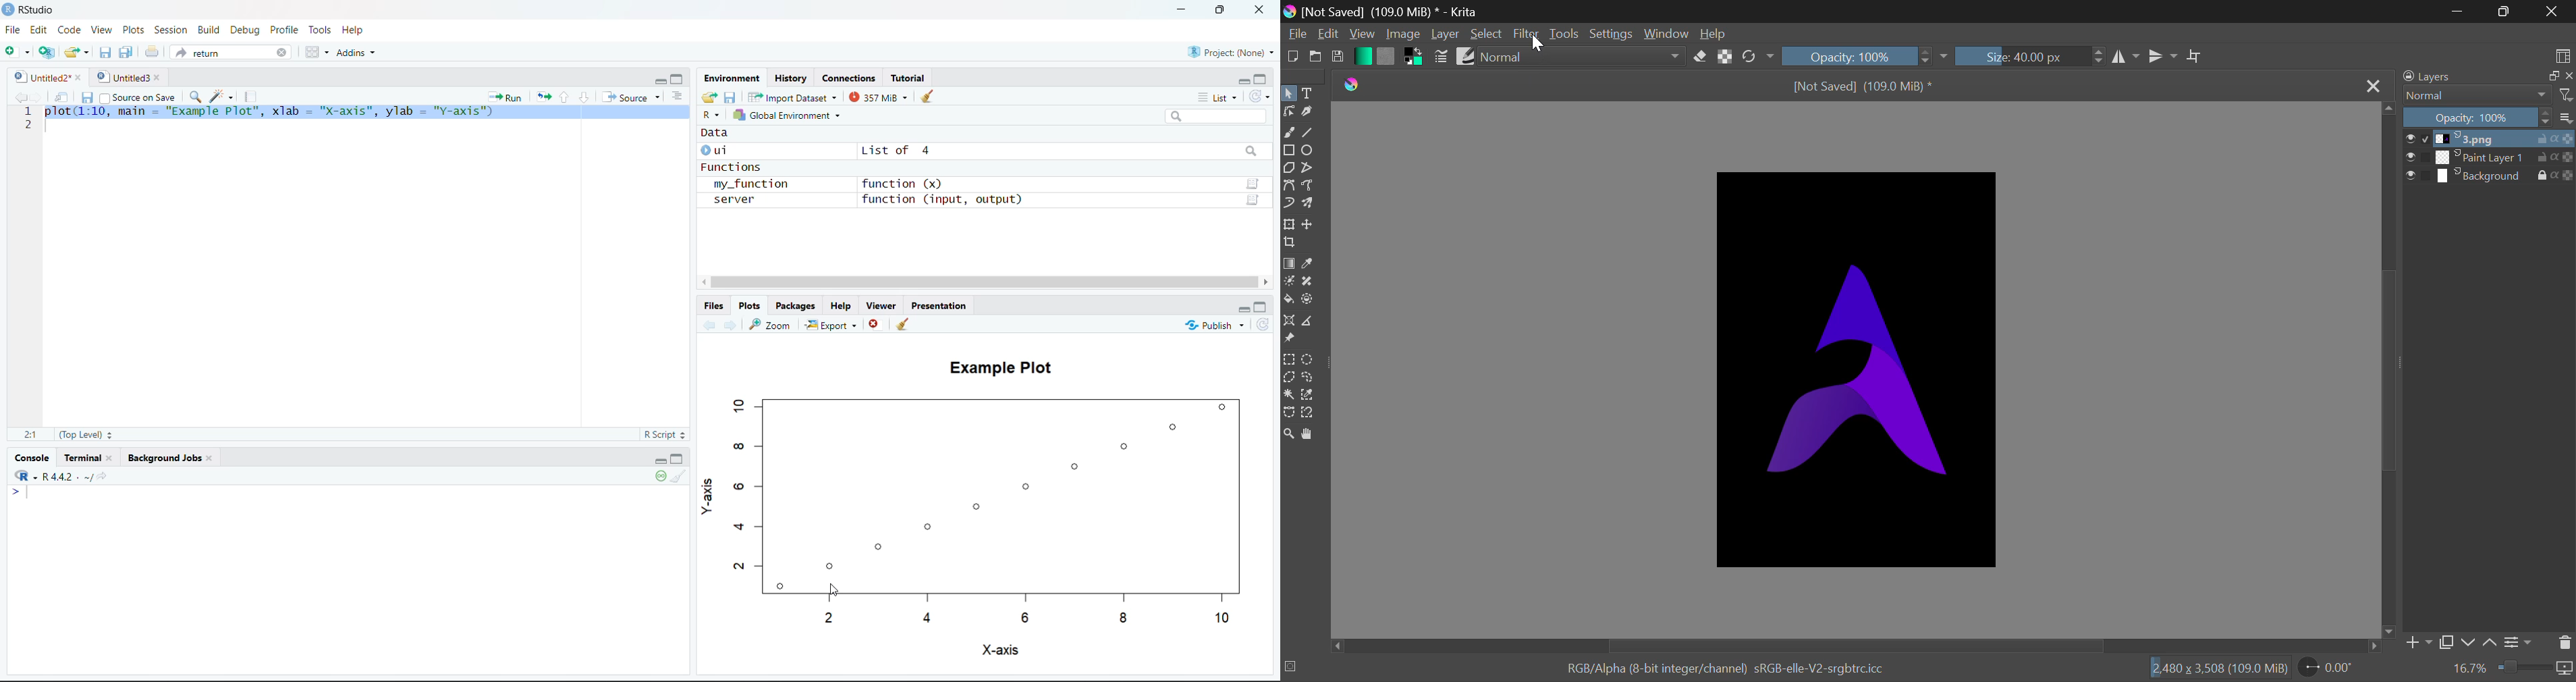 The image size is (2576, 700). I want to click on Coordinates, so click(850, 77).